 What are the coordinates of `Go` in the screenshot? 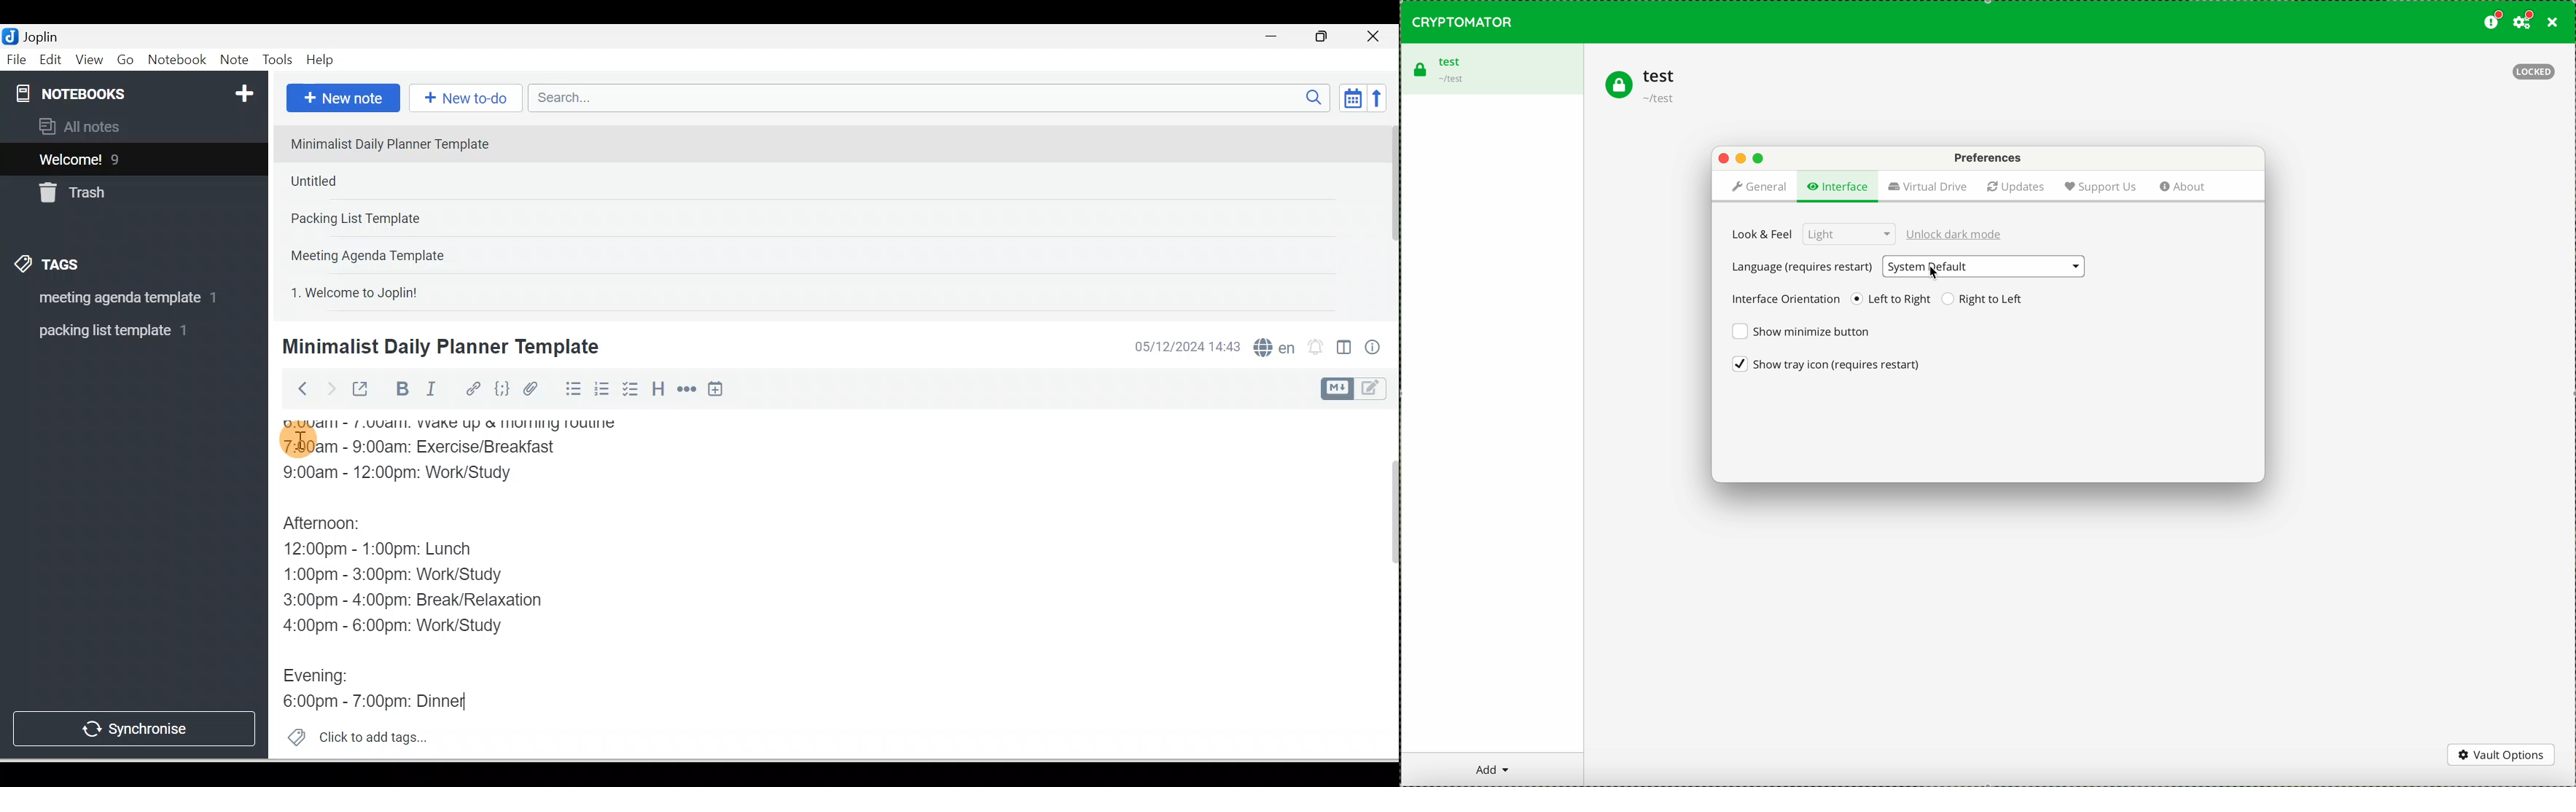 It's located at (128, 60).